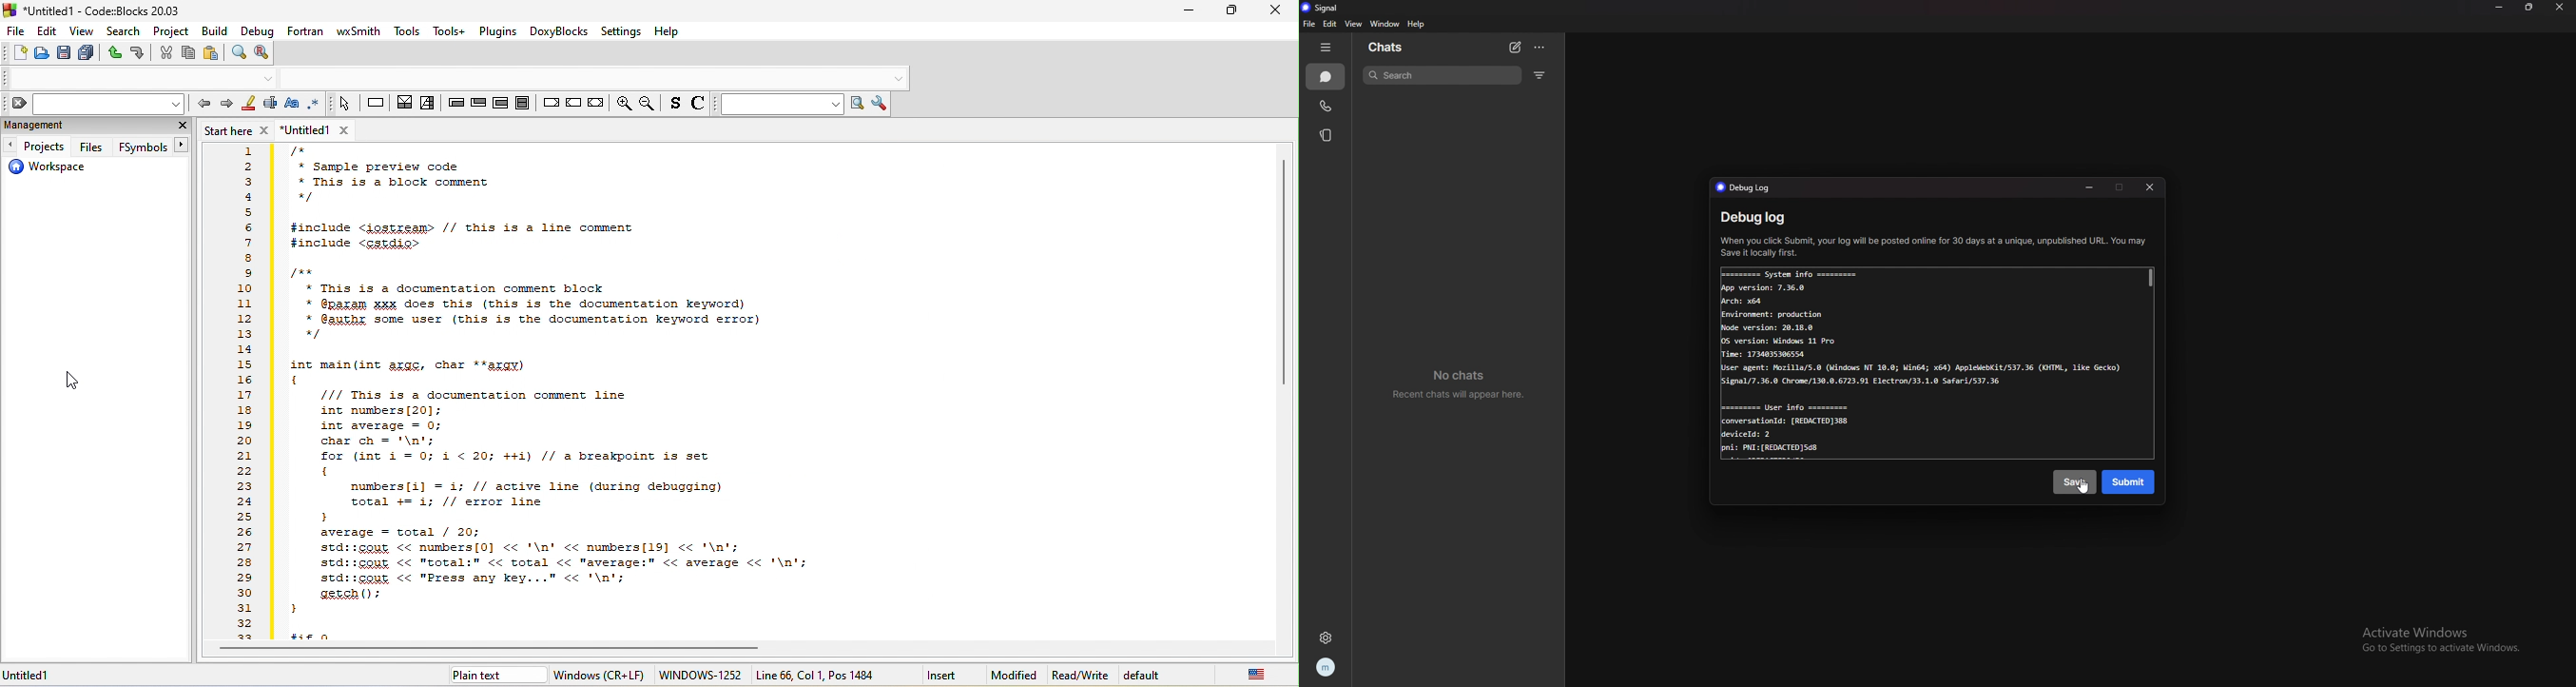  What do you see at coordinates (1926, 367) in the screenshot?
I see `Systen info Apo version: 7.36.0 Arch: x64 Environment: production Node version: 28.18.8 05 version: Windows 11 Pro Tine: 1734835386554 User agent: Mozilla/5.0 (Windows NT 10.0; Min54; x64) Apoleebit/537.36 (07L, like Gecko) Signa1/7.36.0 Chrome/130.8.6723.91 Electron/33.1.8 Safari/537.36 User info conversationld: (REDACTED]388 deviceld: 2 :PNI: (REDACTED)5` at bounding box center [1926, 367].